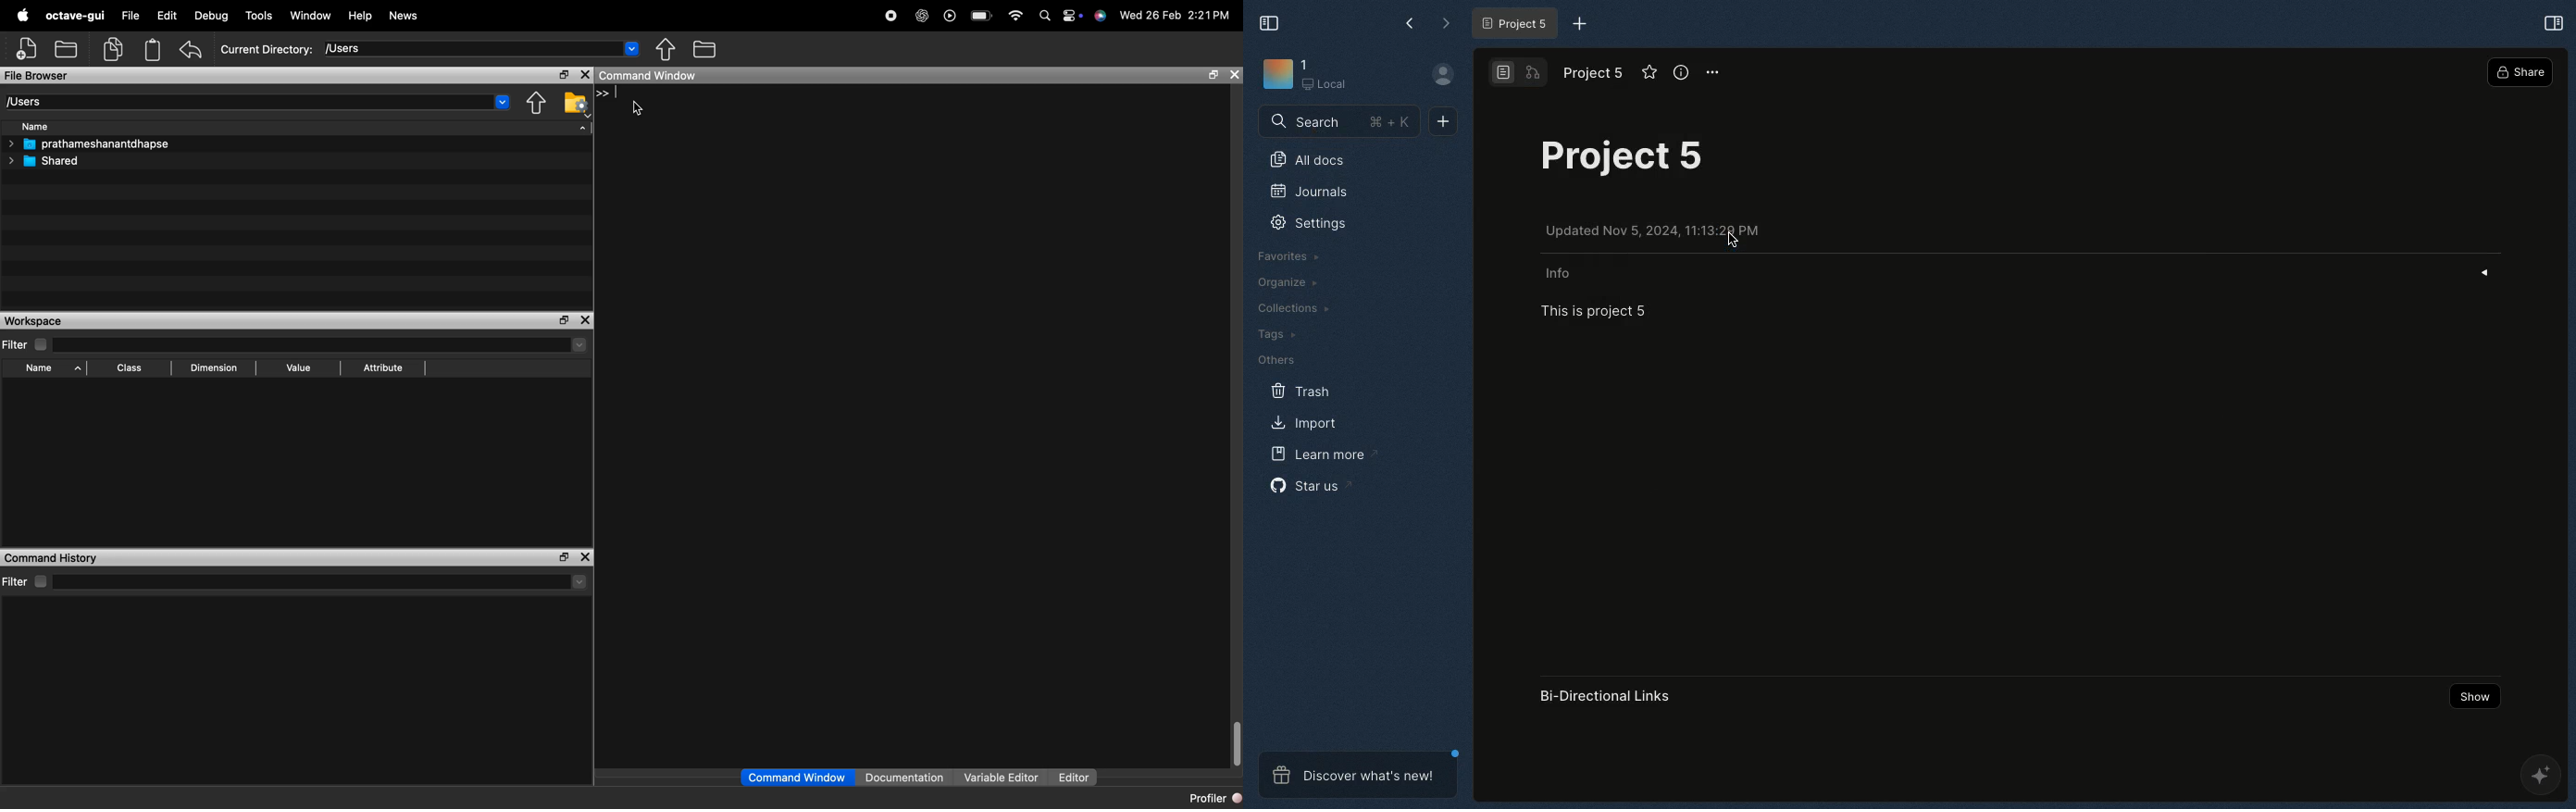 The image size is (2576, 812). What do you see at coordinates (1442, 20) in the screenshot?
I see `Forward` at bounding box center [1442, 20].